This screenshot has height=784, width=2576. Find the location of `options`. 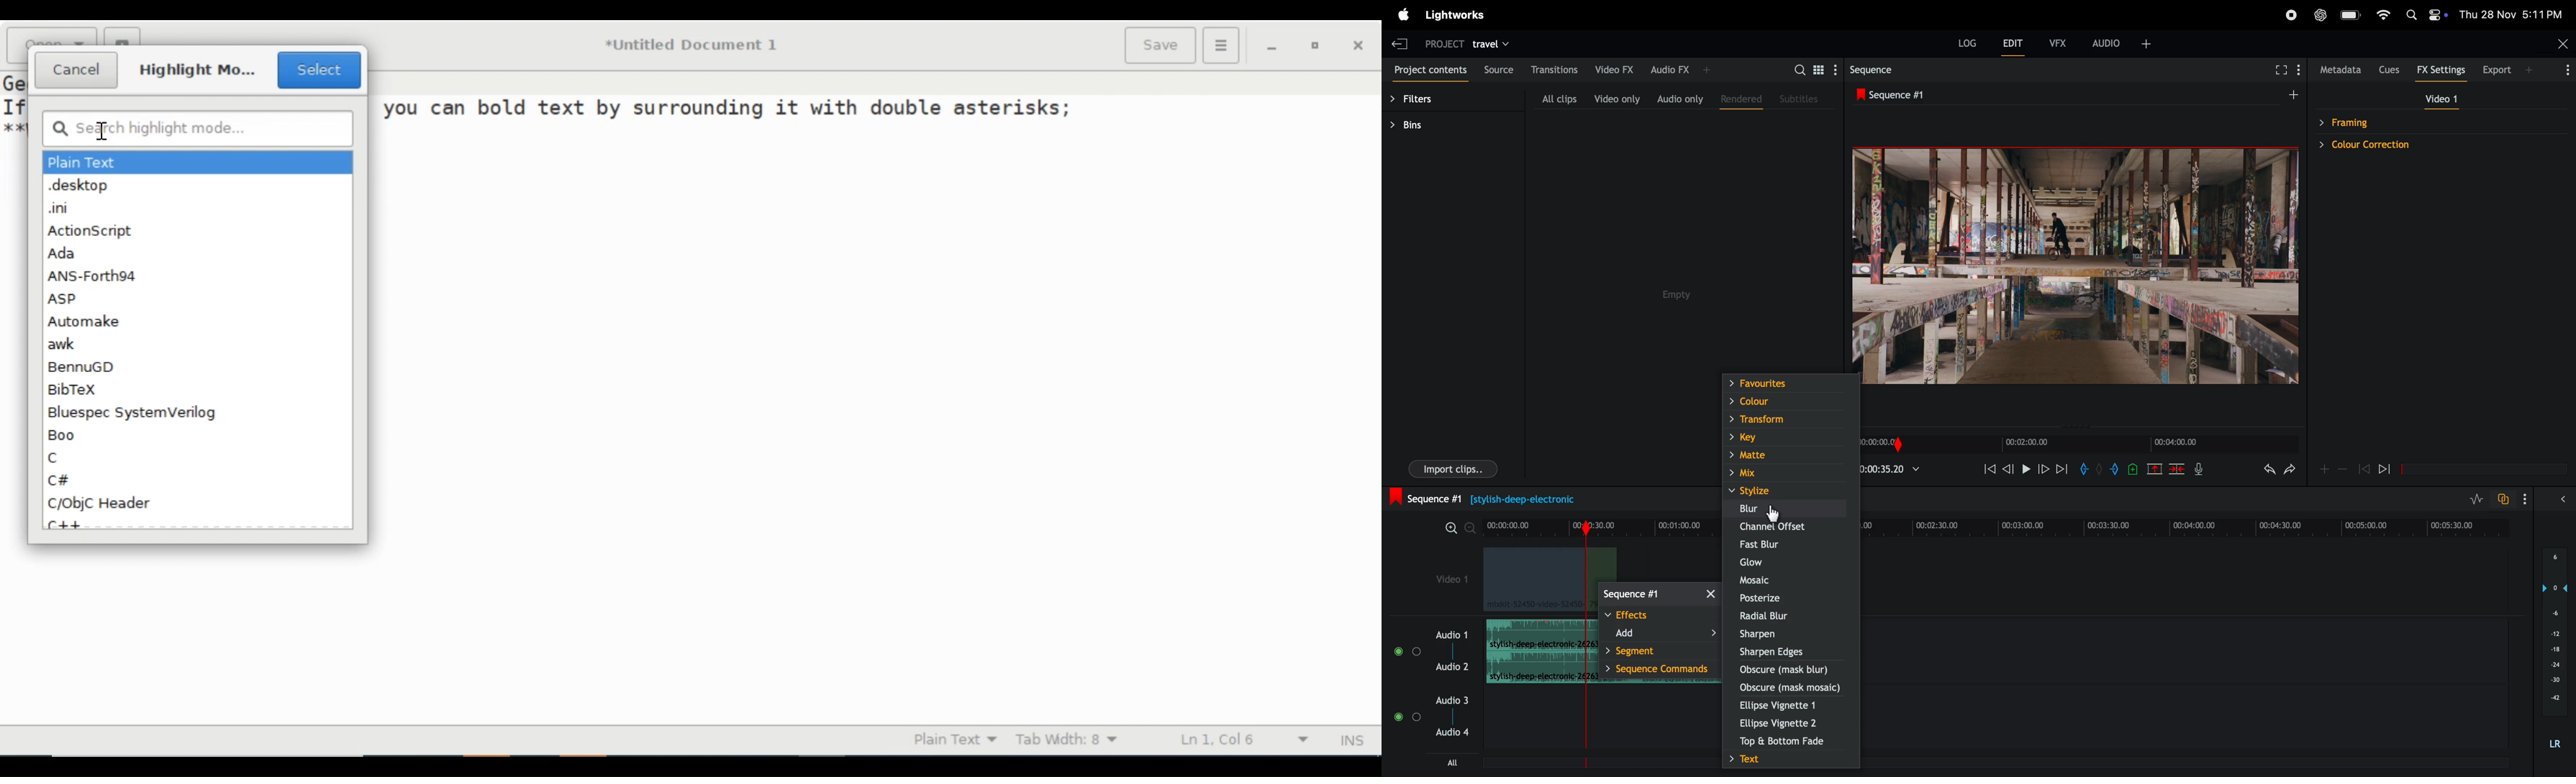

options is located at coordinates (2523, 498).